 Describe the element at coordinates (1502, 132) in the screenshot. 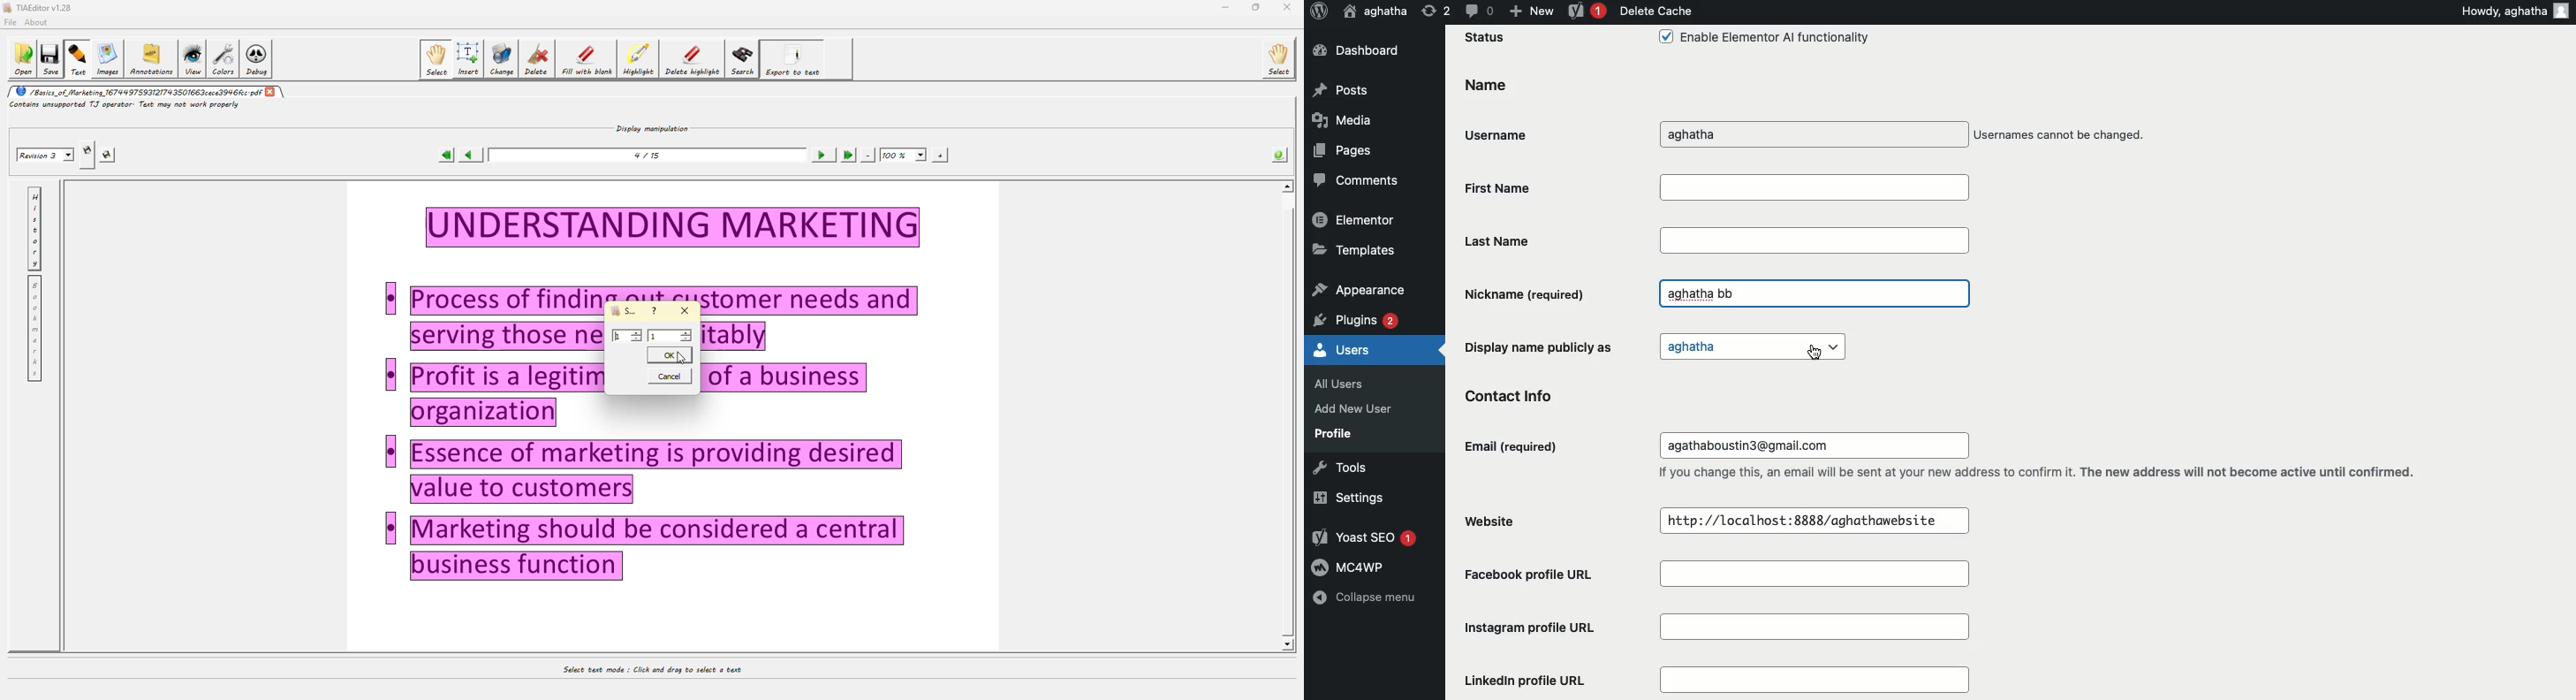

I see `Username` at that location.